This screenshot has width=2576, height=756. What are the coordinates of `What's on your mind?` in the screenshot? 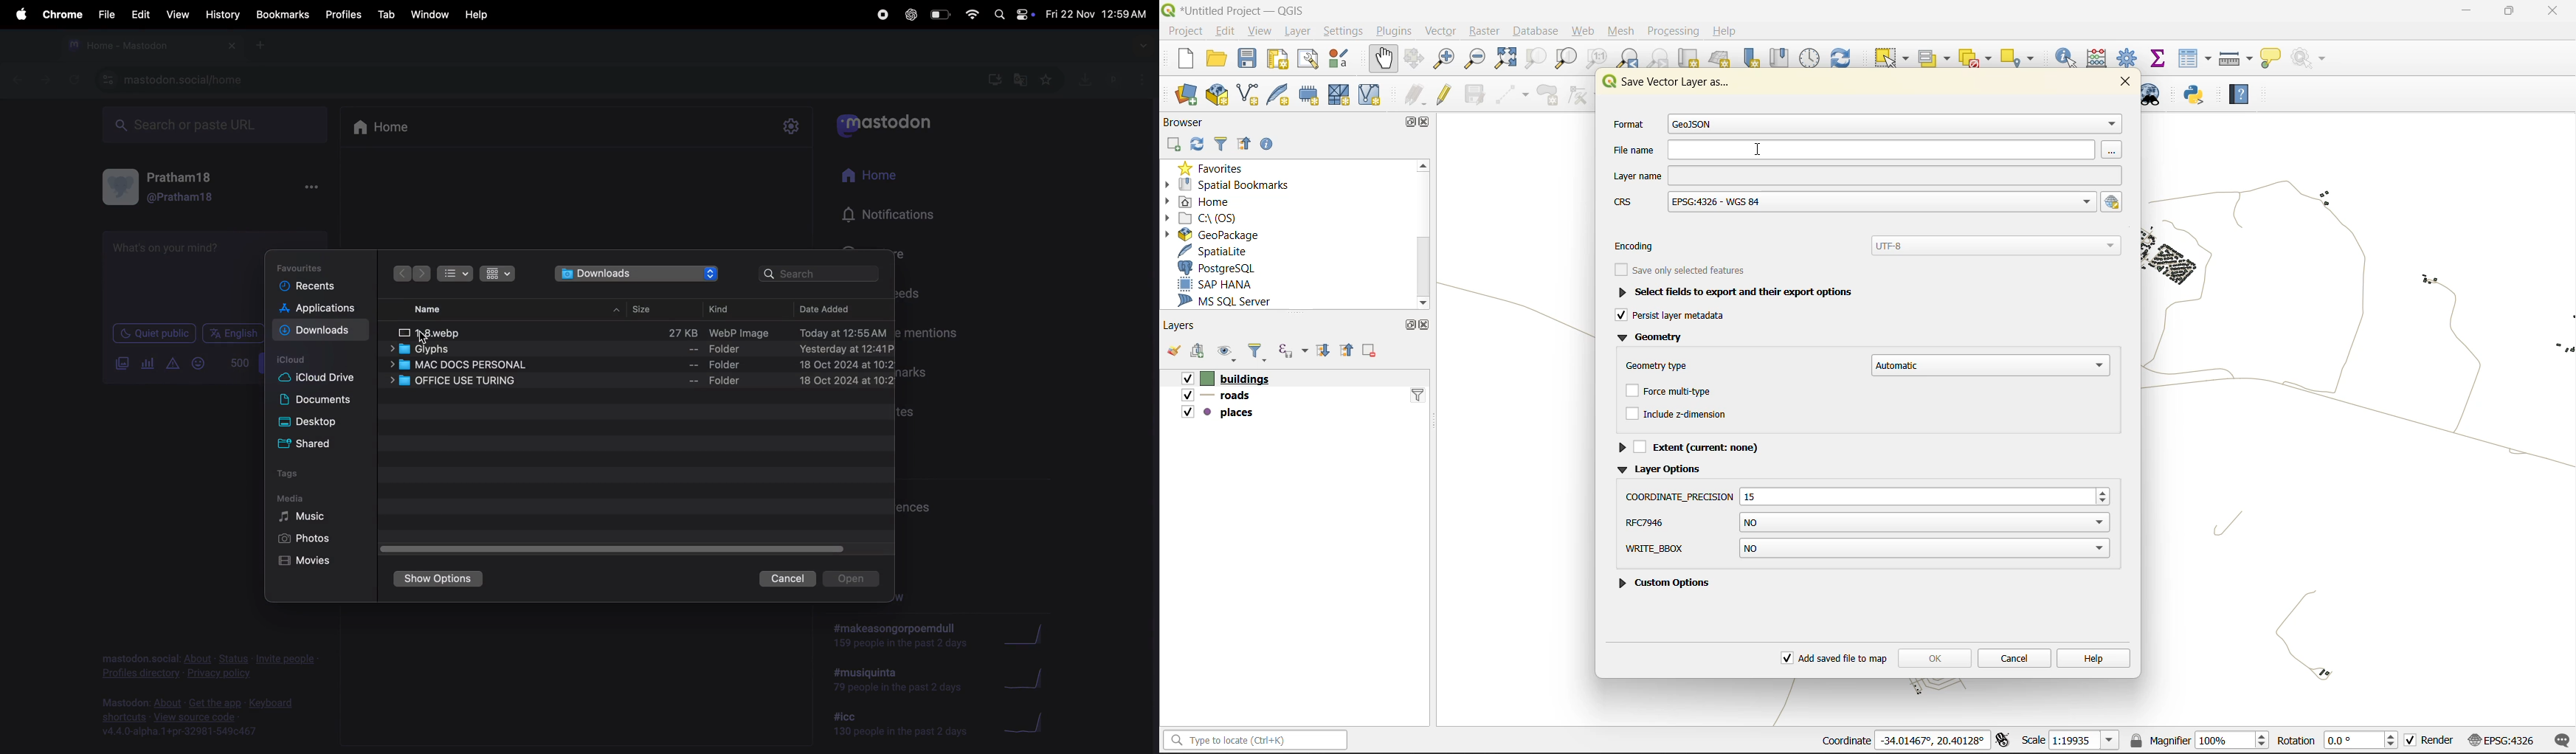 It's located at (168, 249).